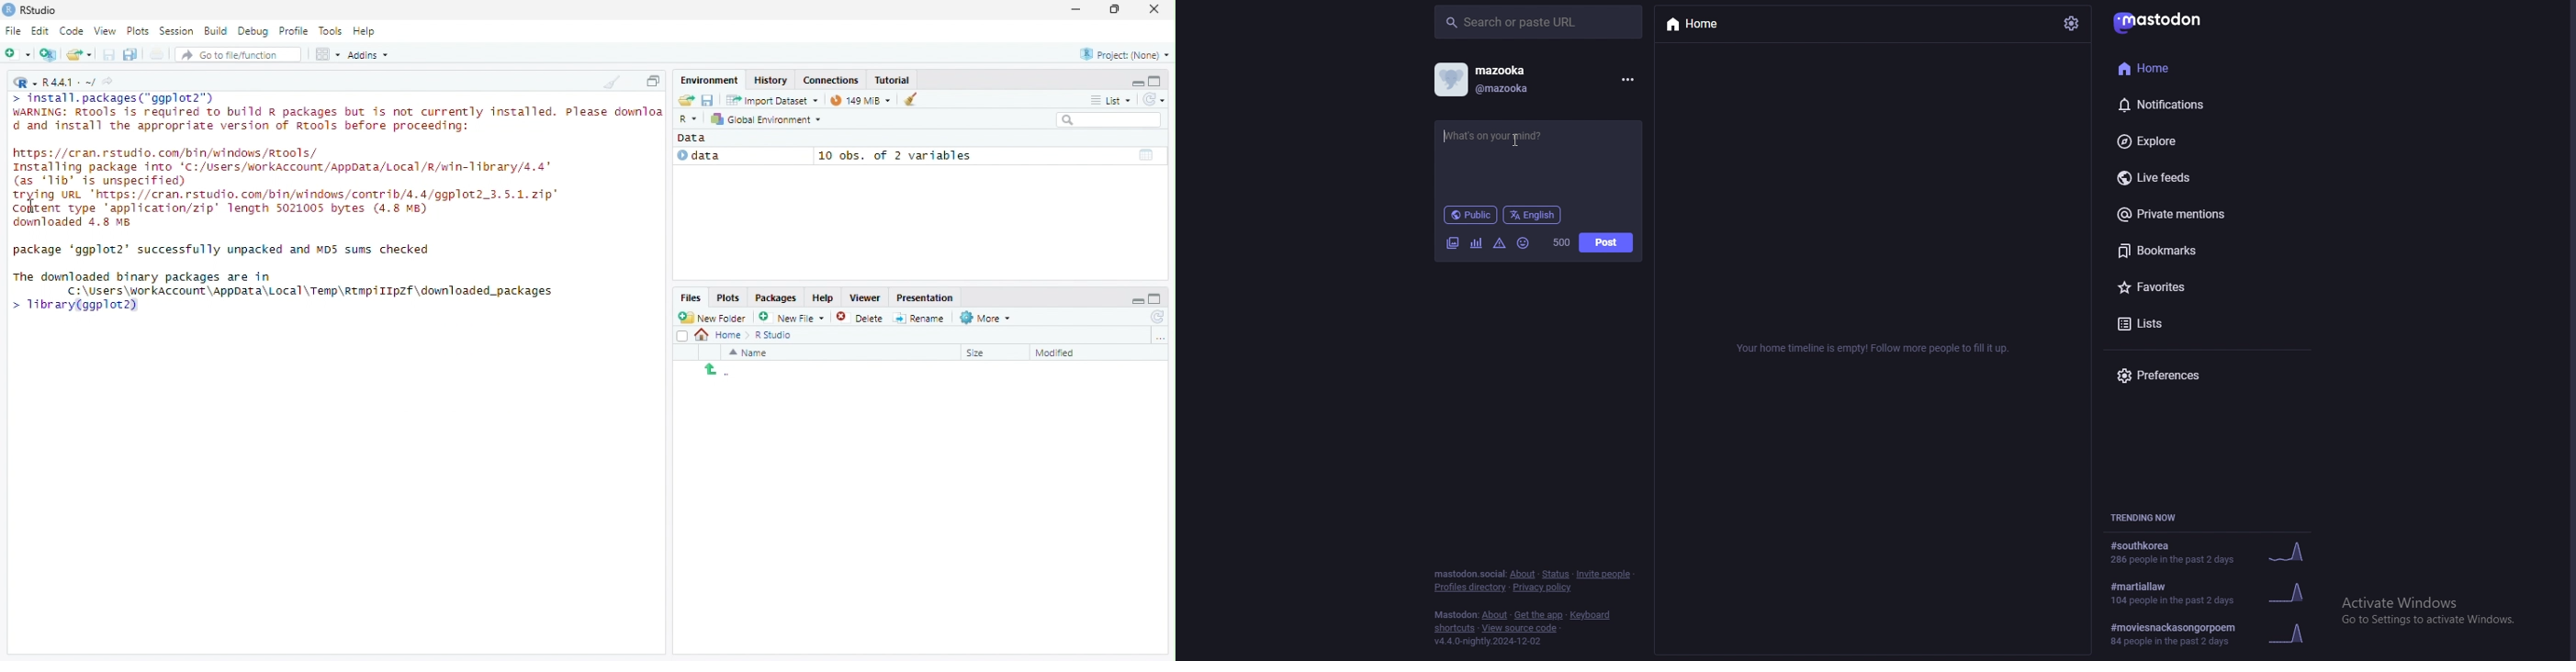 The width and height of the screenshot is (2576, 672). What do you see at coordinates (727, 298) in the screenshot?
I see `Plots` at bounding box center [727, 298].